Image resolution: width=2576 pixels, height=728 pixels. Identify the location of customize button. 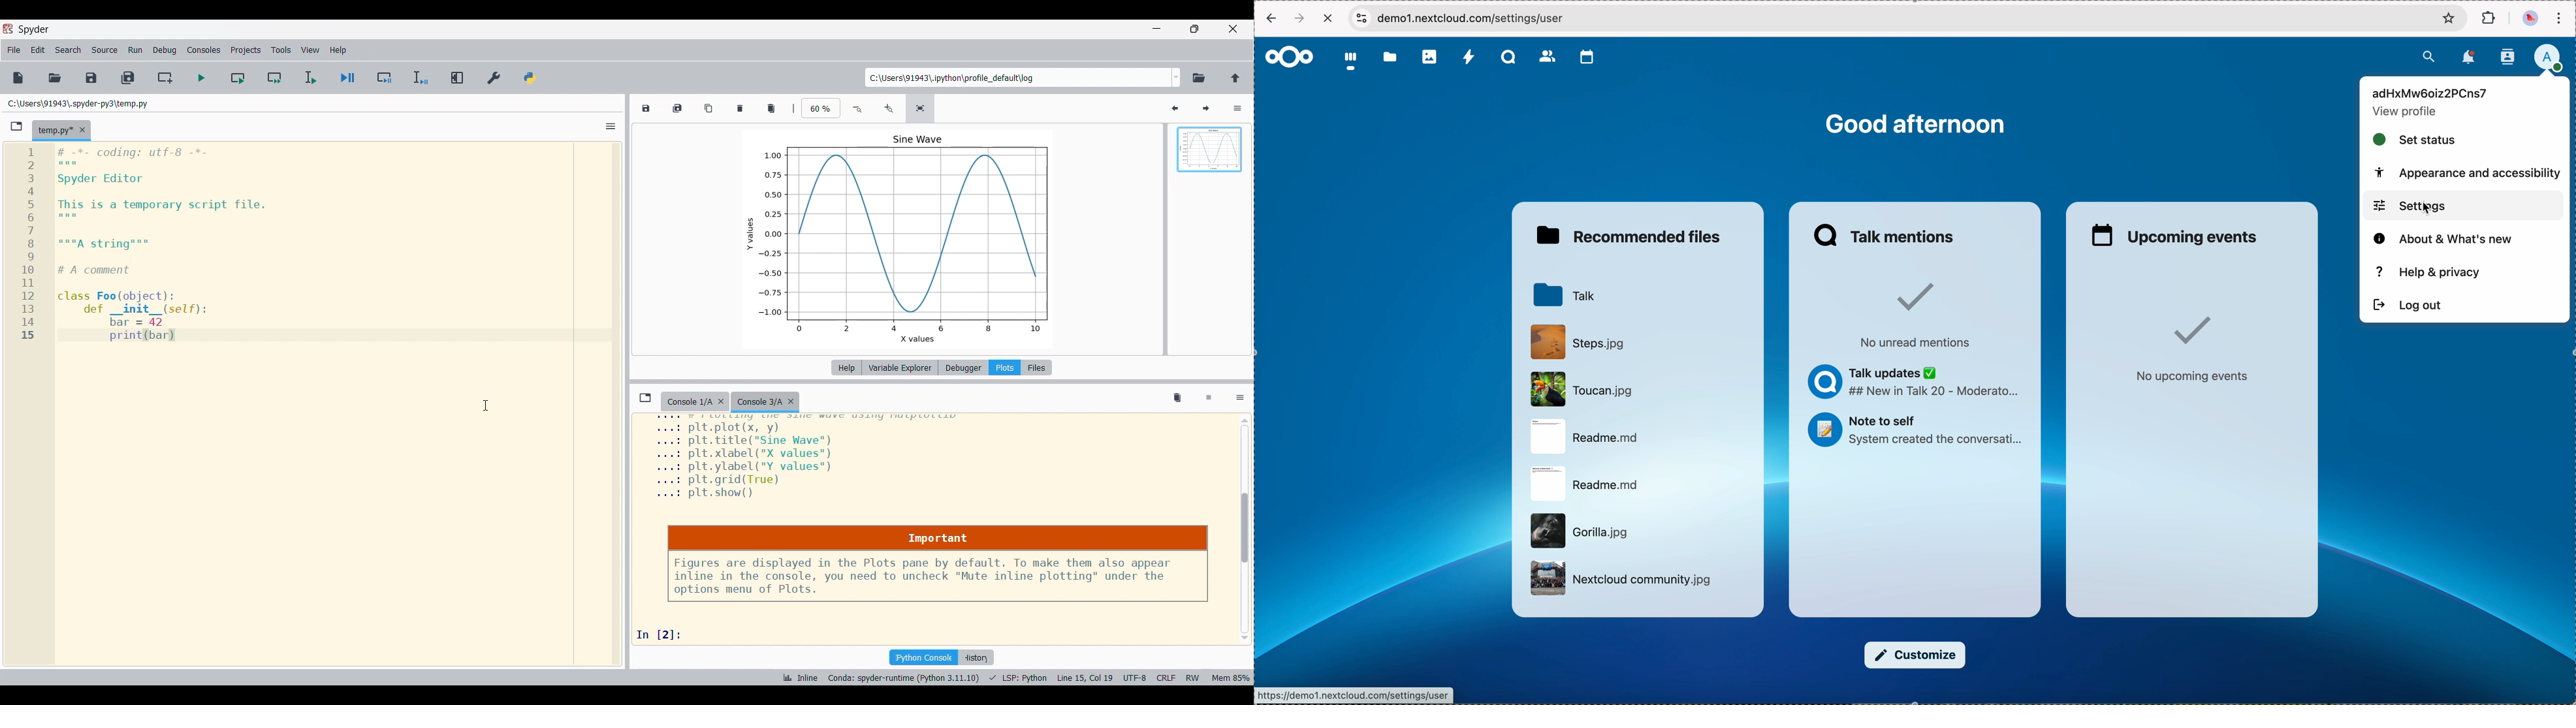
(1916, 655).